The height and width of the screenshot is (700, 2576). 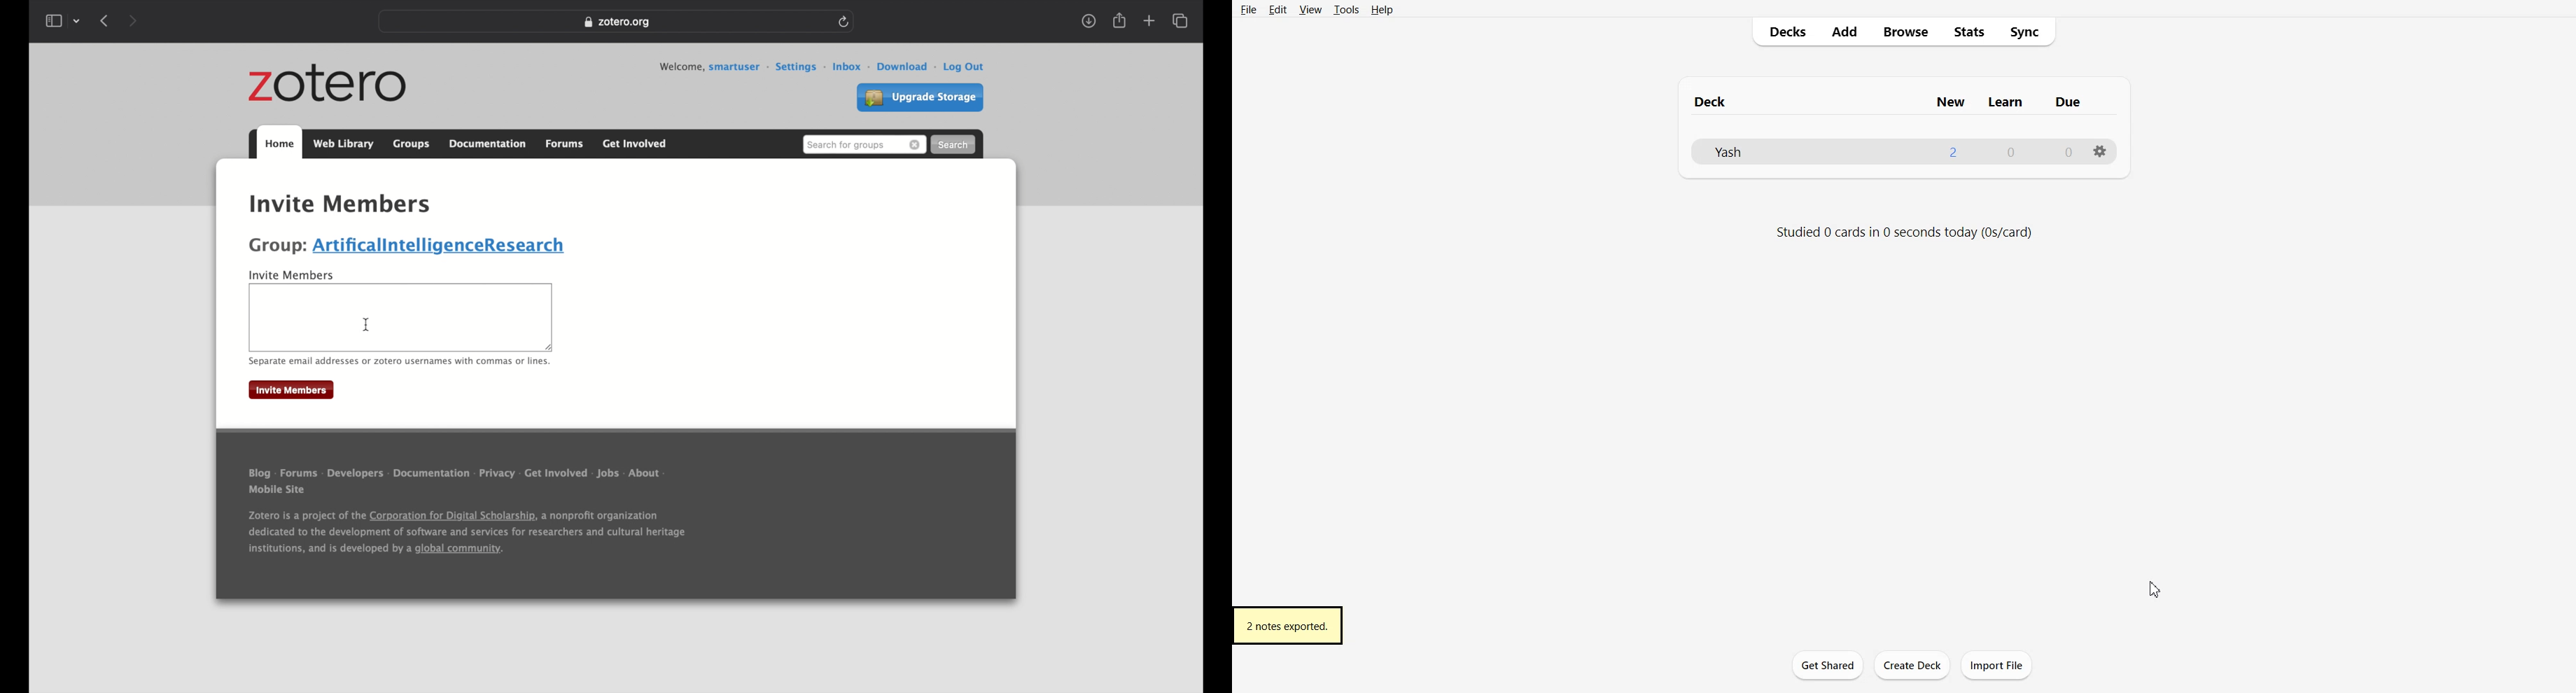 What do you see at coordinates (508, 180) in the screenshot?
I see `settings` at bounding box center [508, 180].